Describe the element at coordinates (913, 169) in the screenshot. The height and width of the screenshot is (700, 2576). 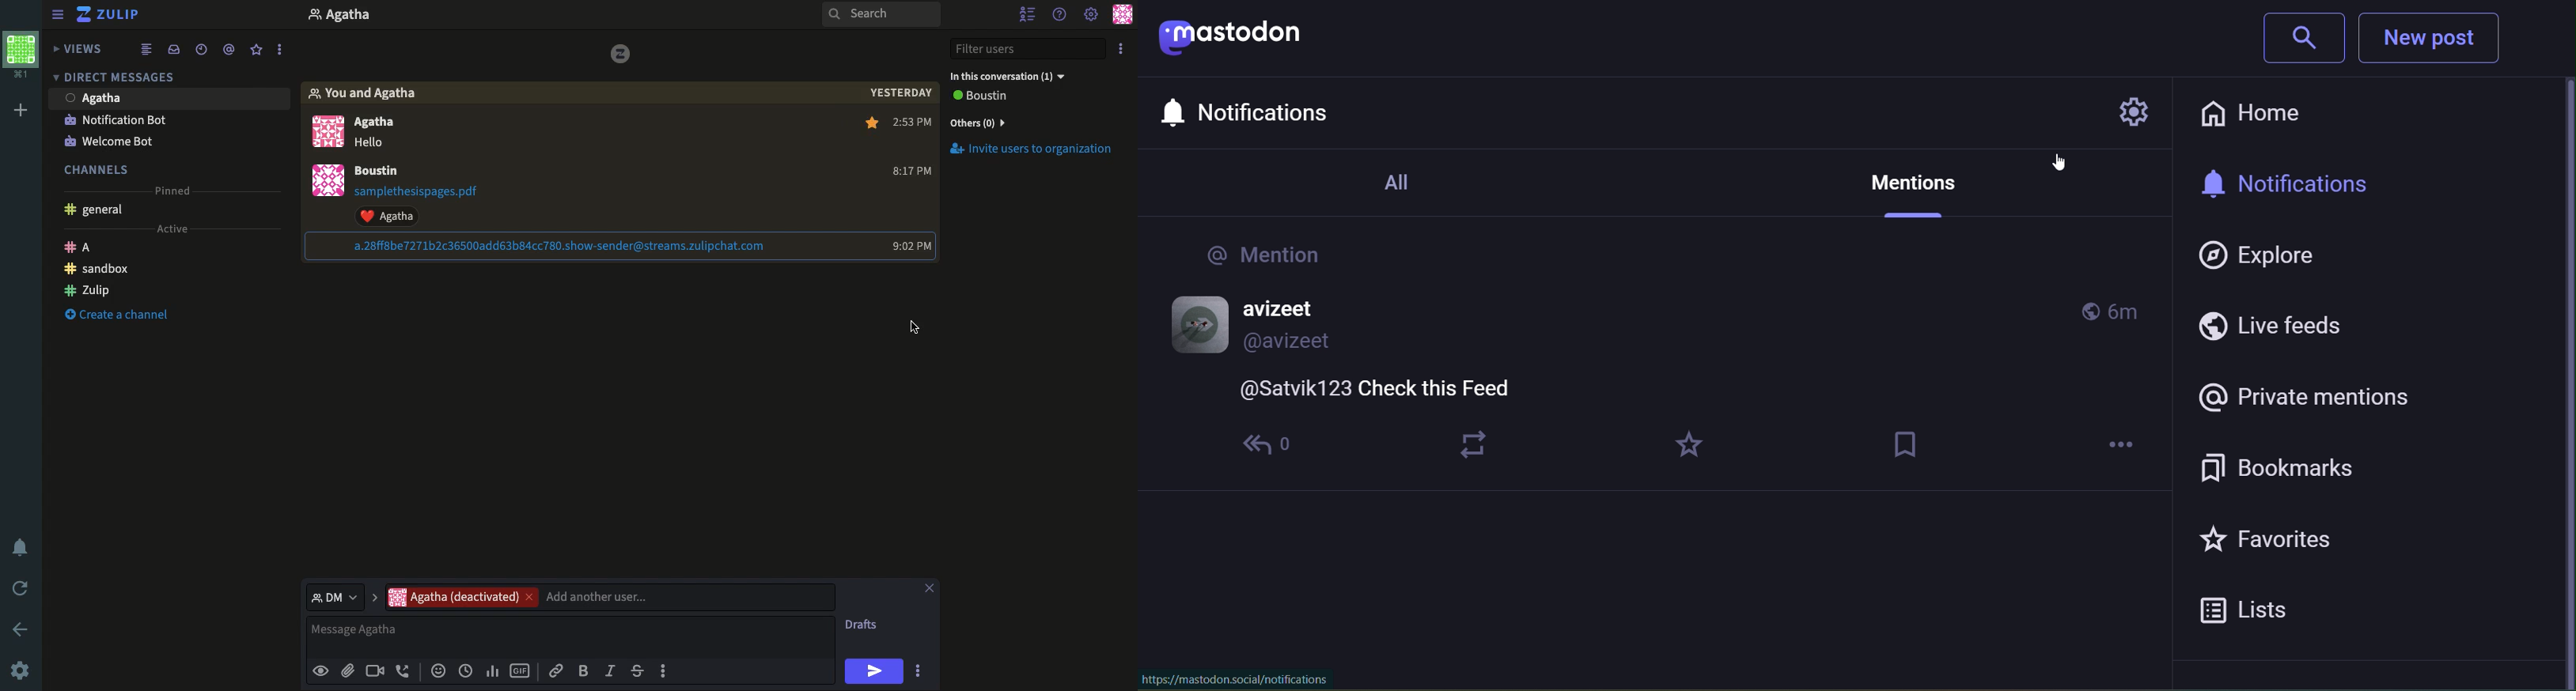
I see `Time` at that location.